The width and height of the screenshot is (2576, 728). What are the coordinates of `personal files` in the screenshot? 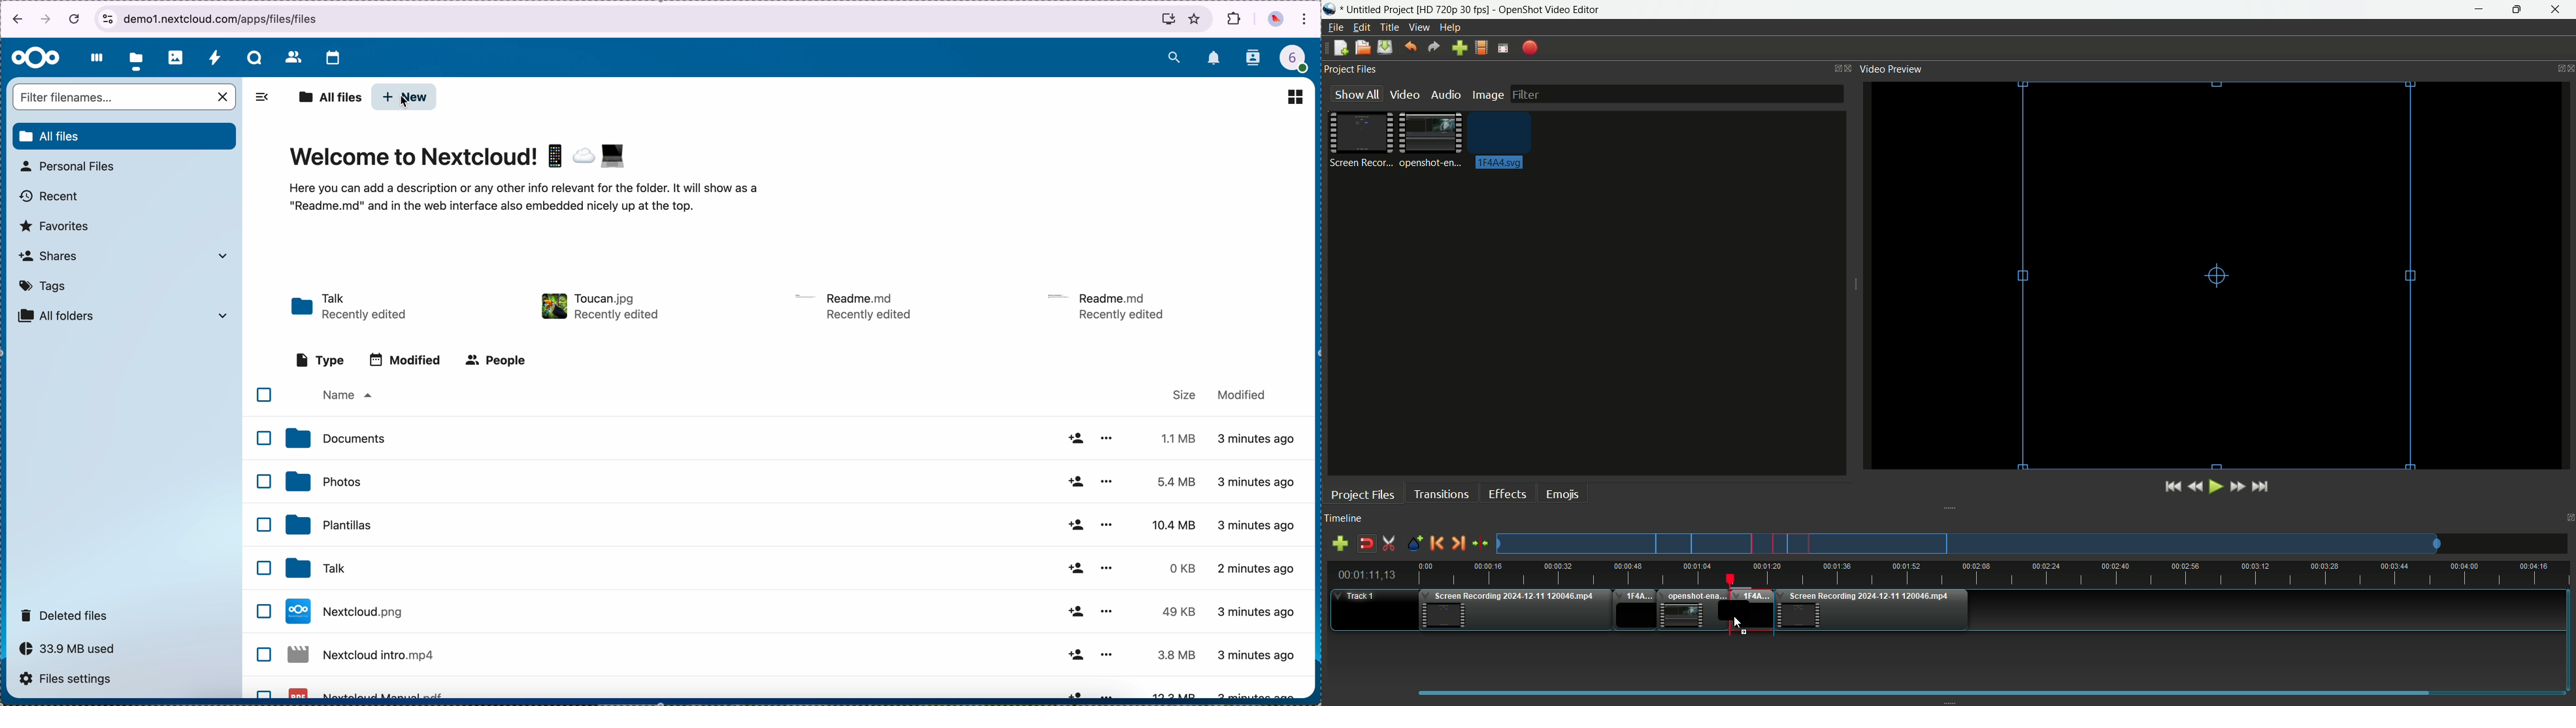 It's located at (71, 166).